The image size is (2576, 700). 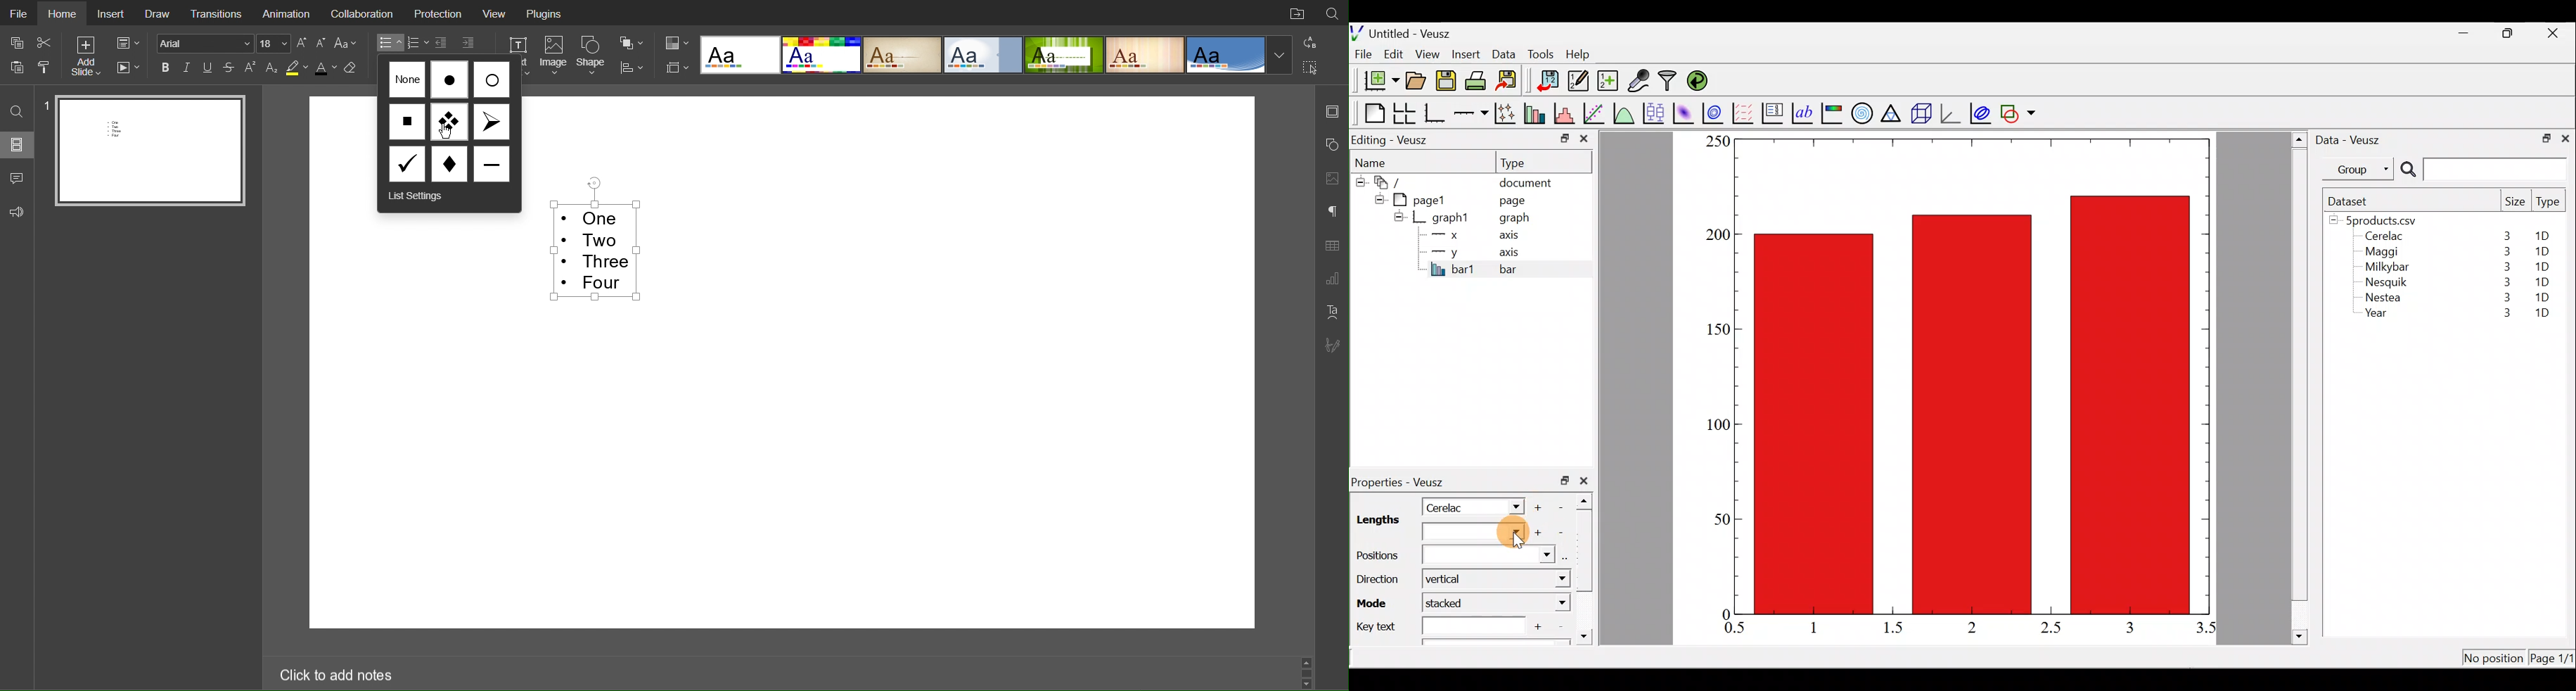 I want to click on Slide 1, so click(x=148, y=153).